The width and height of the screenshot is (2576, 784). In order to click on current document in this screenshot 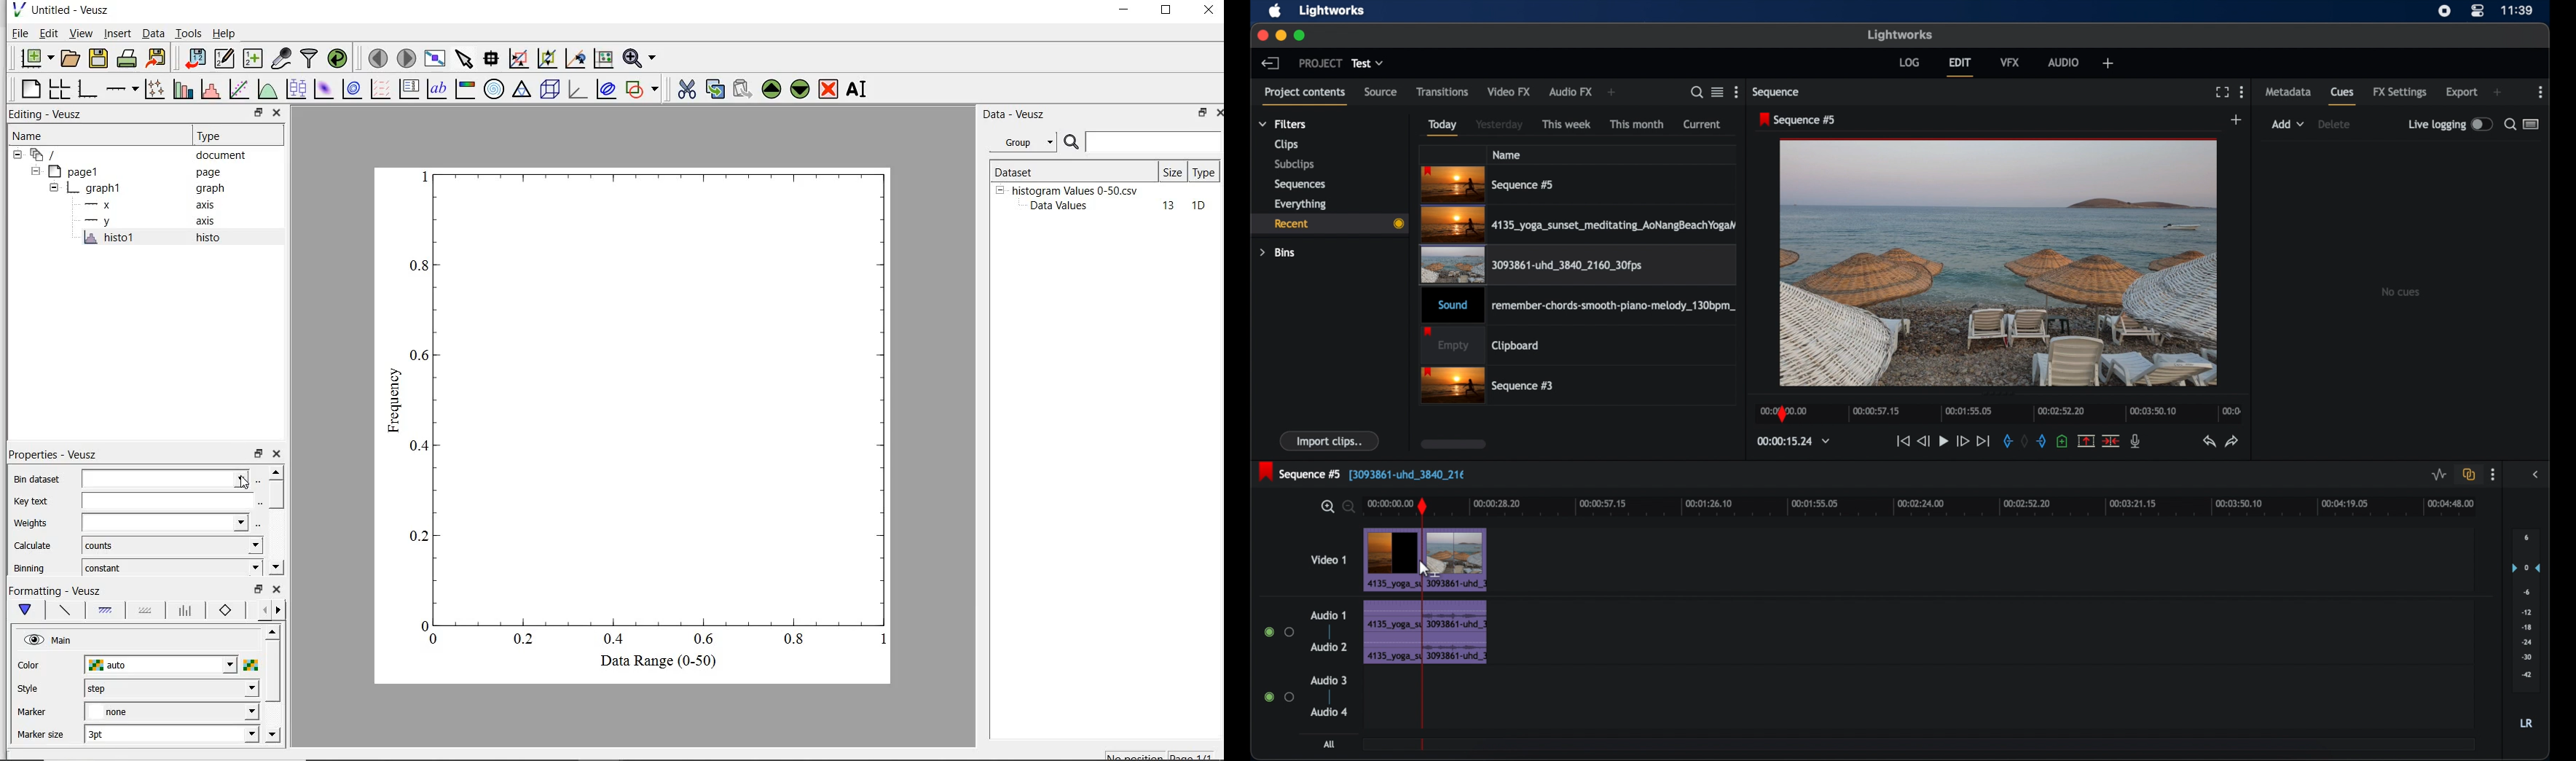, I will do `click(46, 155)`.